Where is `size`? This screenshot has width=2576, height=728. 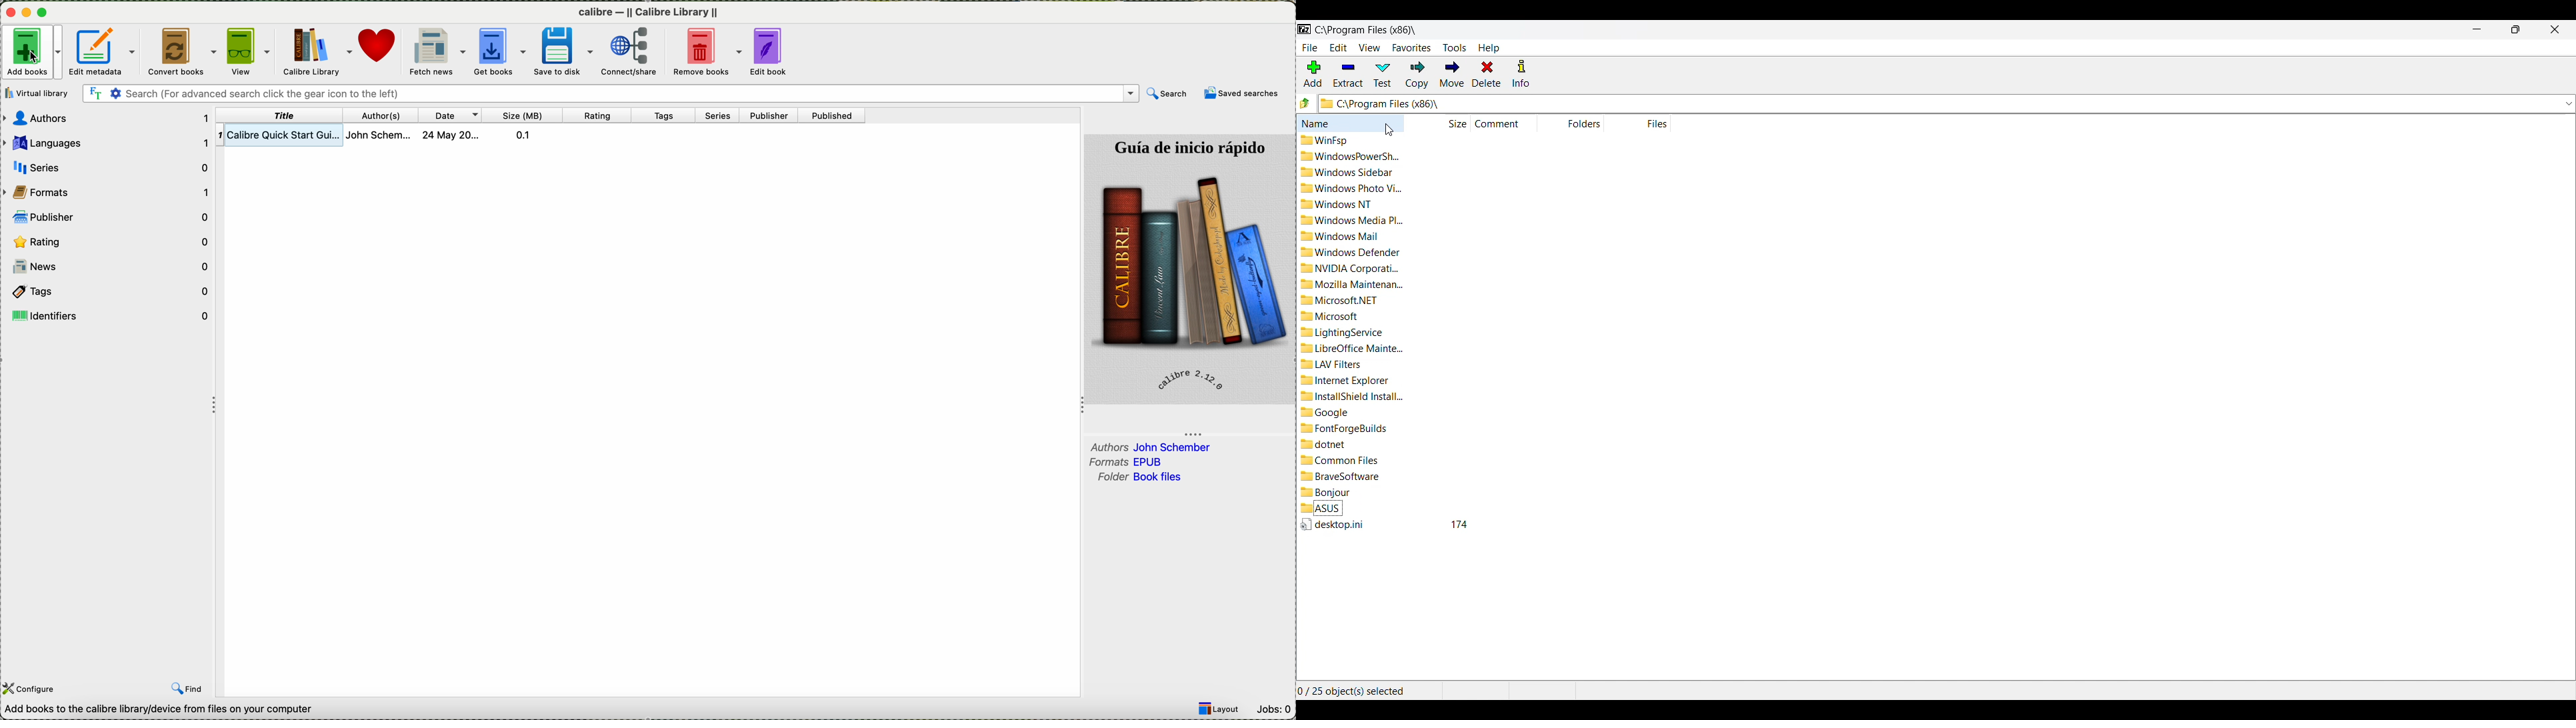 size is located at coordinates (523, 115).